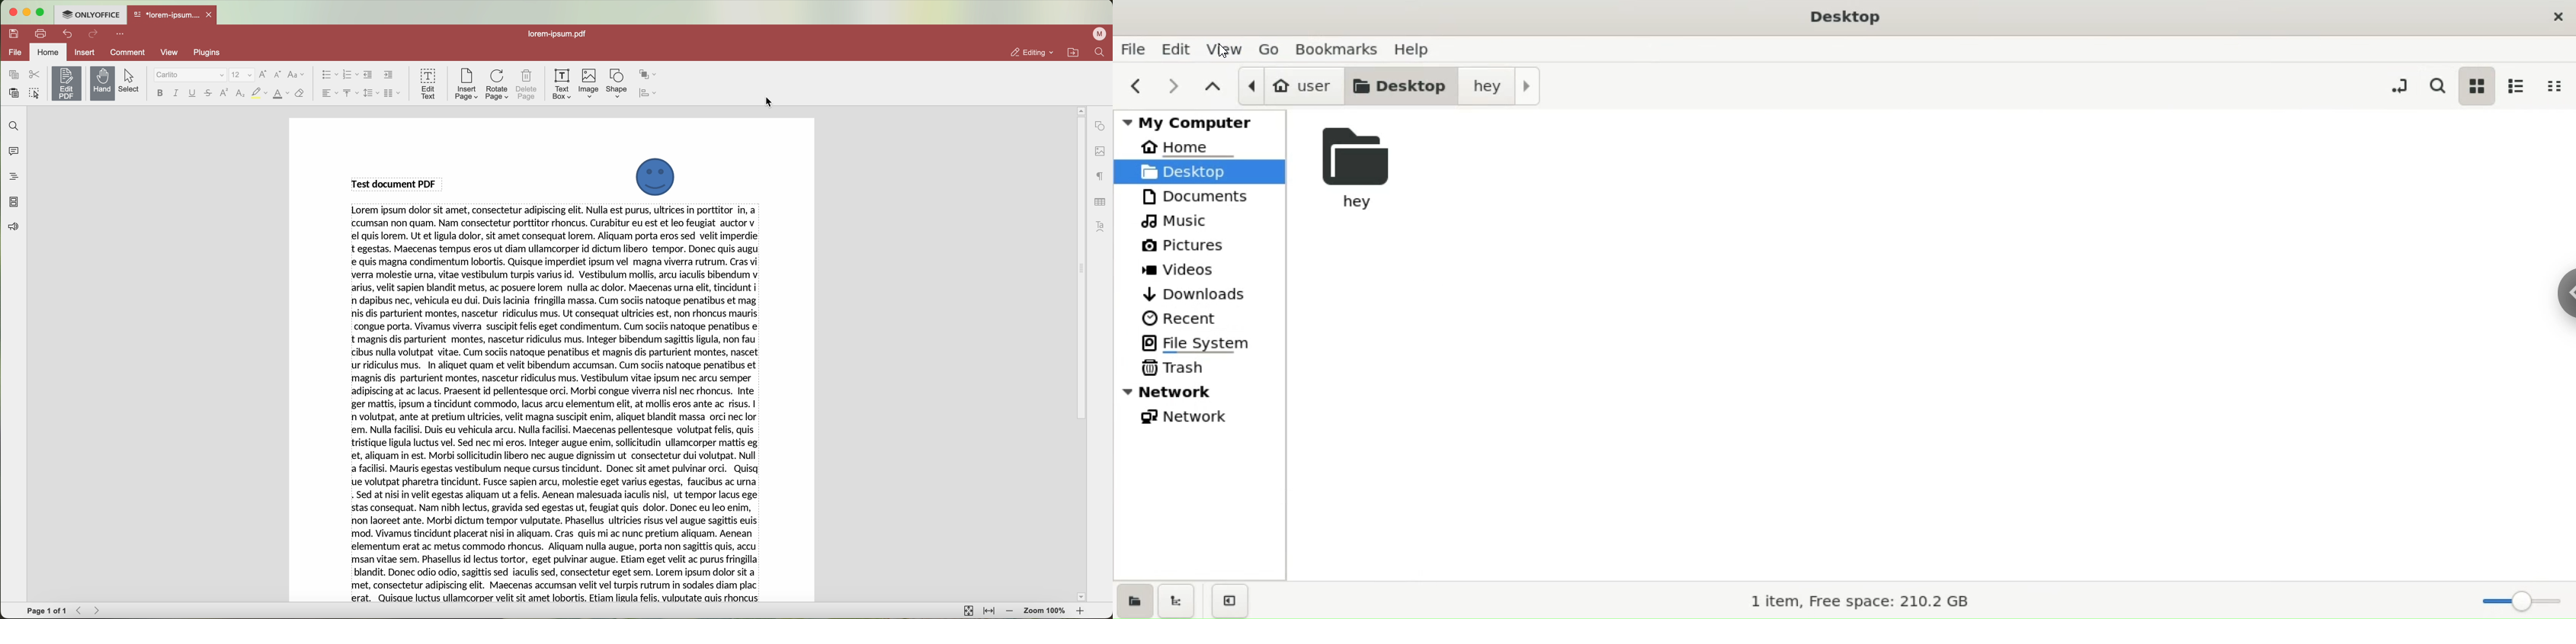 Image resolution: width=2576 pixels, height=644 pixels. I want to click on image settings, so click(1100, 151).